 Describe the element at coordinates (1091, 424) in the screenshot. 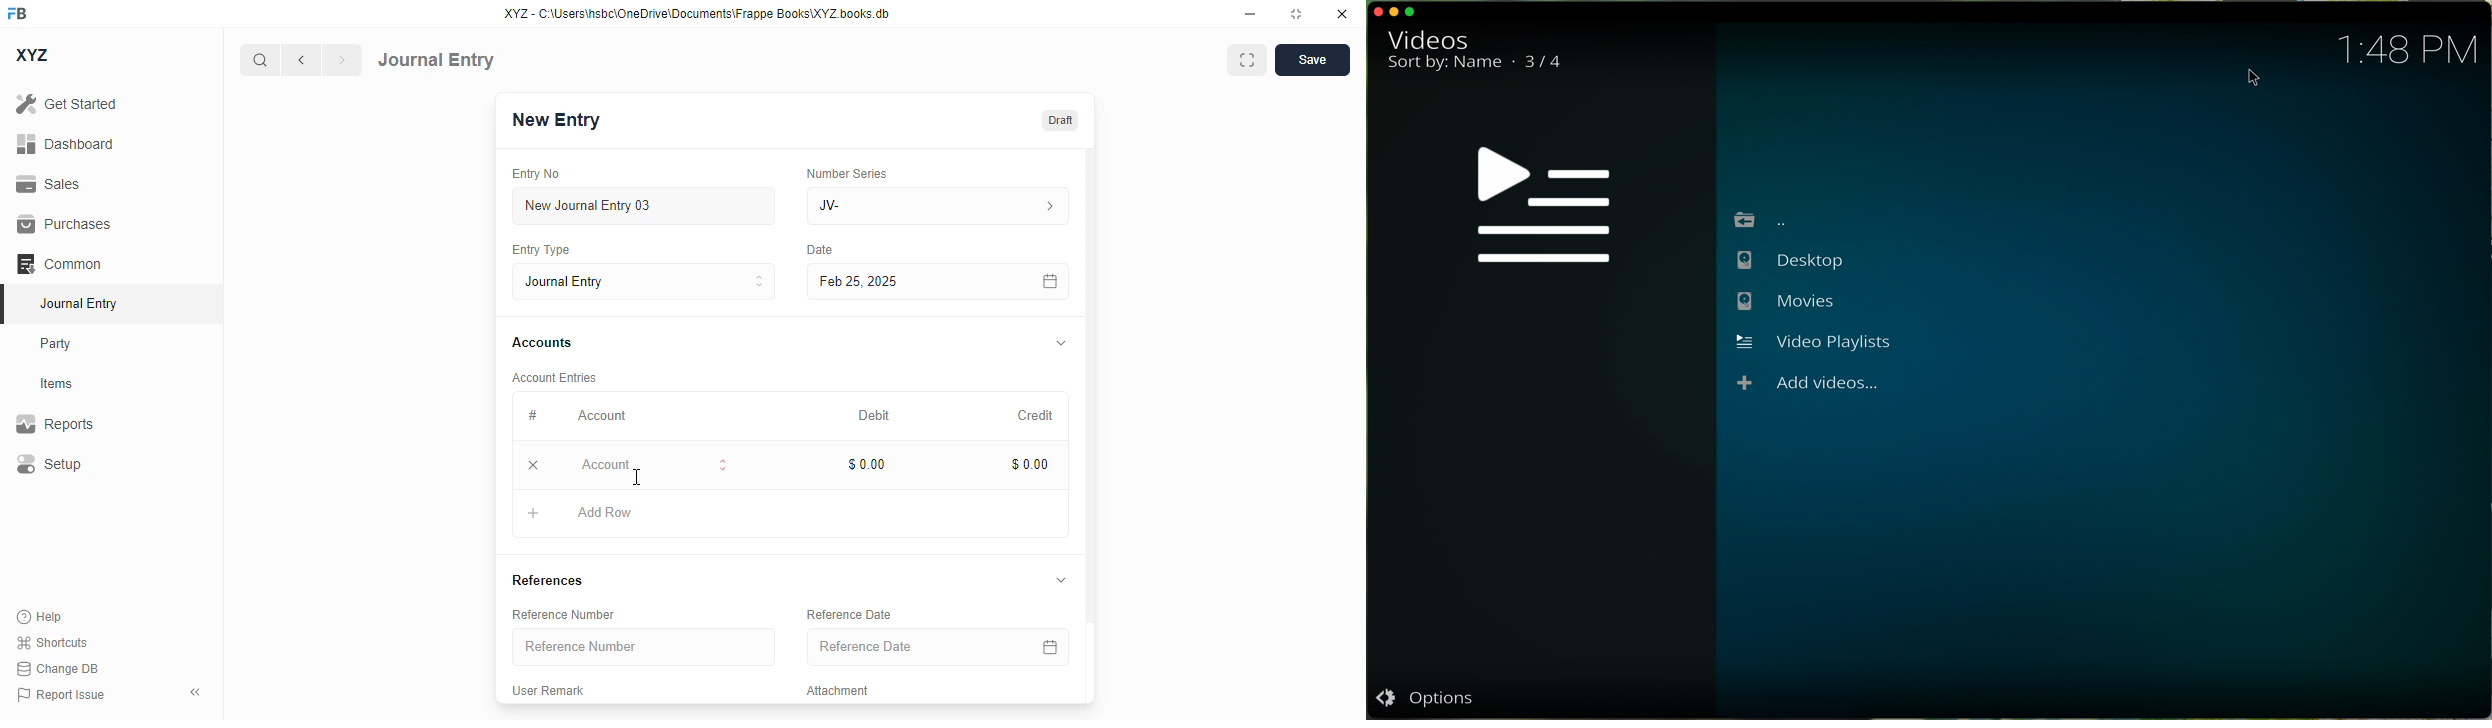

I see `scroll bar` at that location.